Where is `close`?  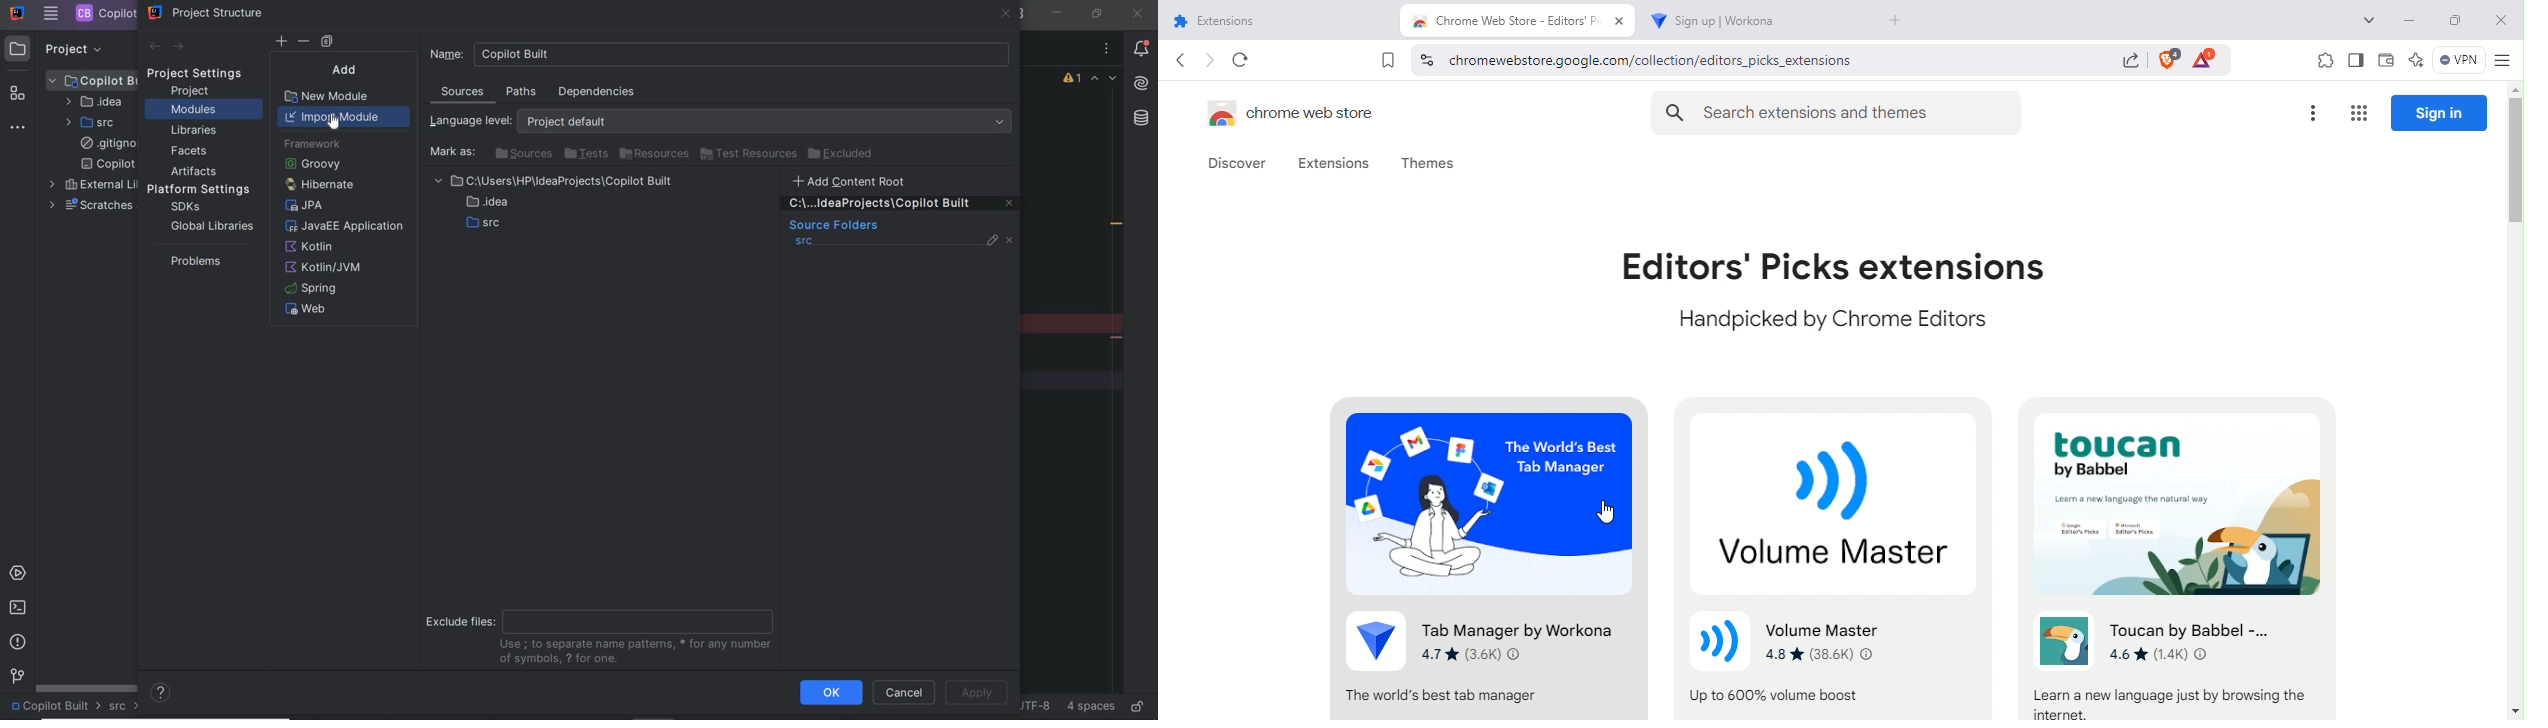
close is located at coordinates (1007, 15).